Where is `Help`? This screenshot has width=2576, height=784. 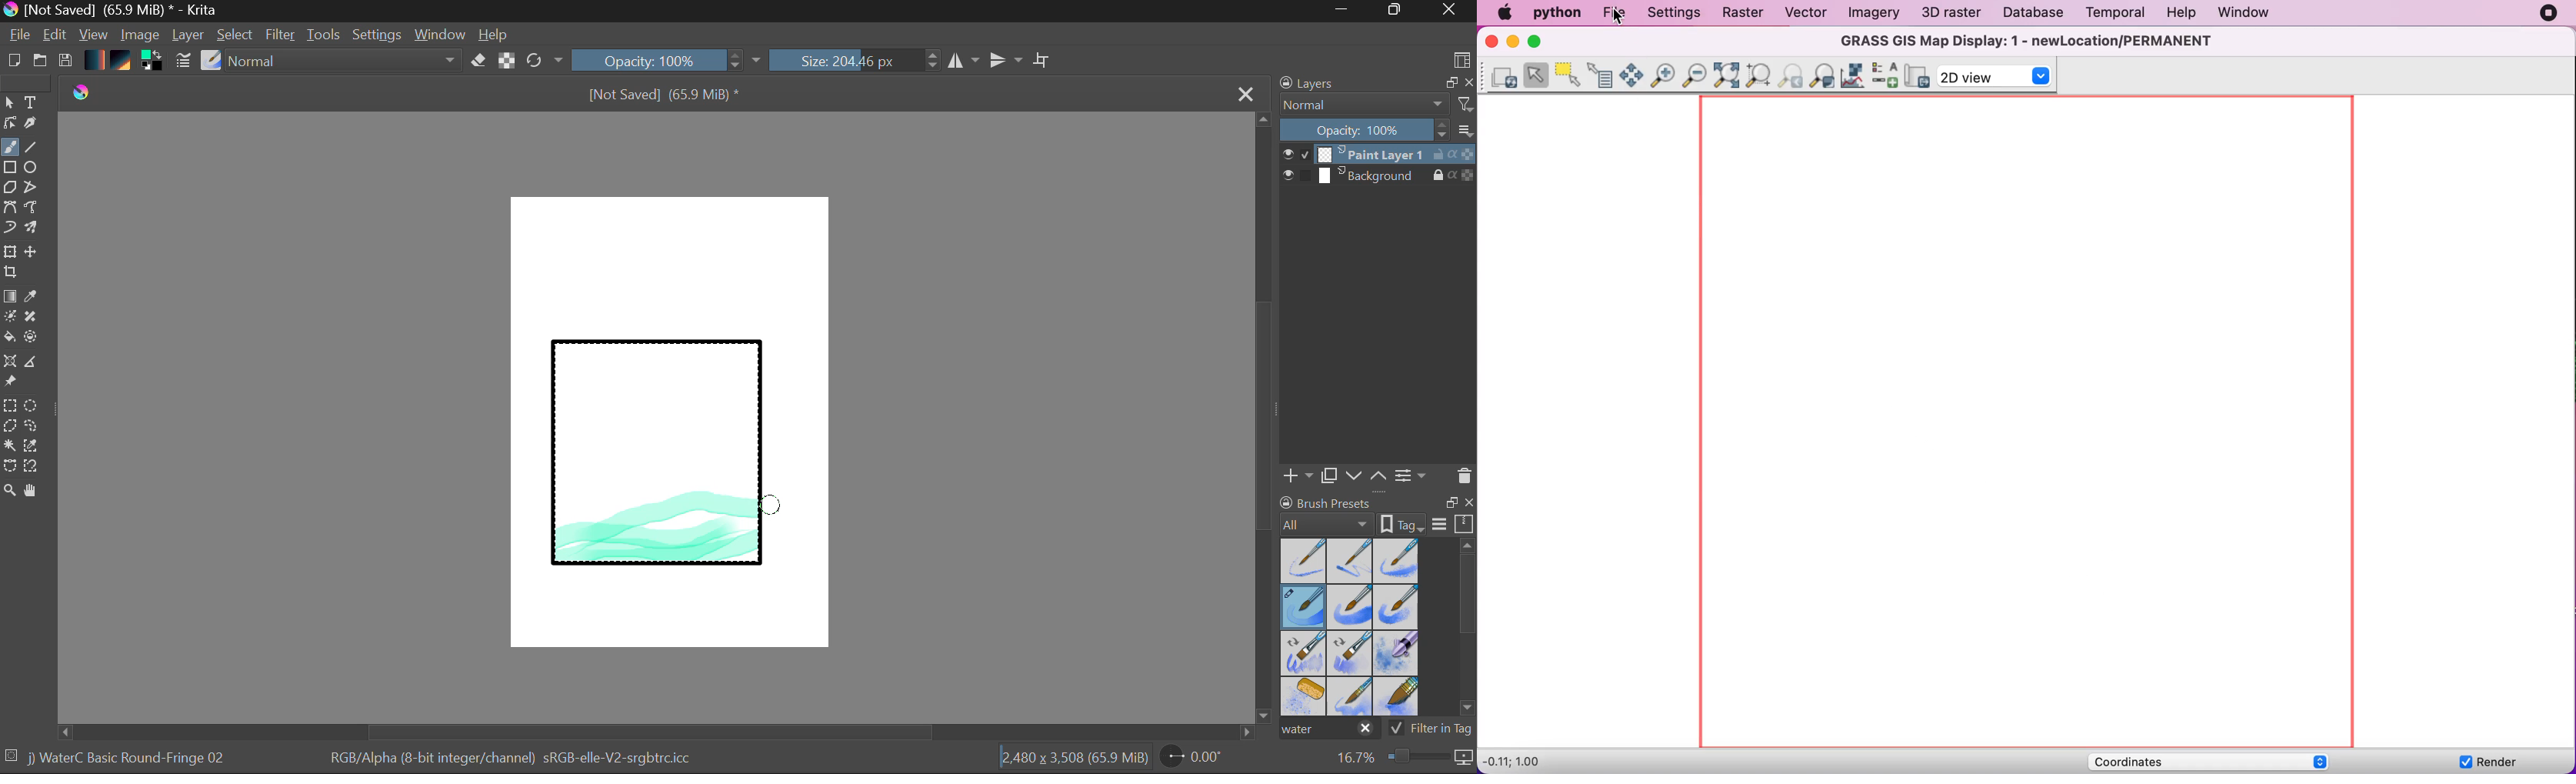
Help is located at coordinates (494, 35).